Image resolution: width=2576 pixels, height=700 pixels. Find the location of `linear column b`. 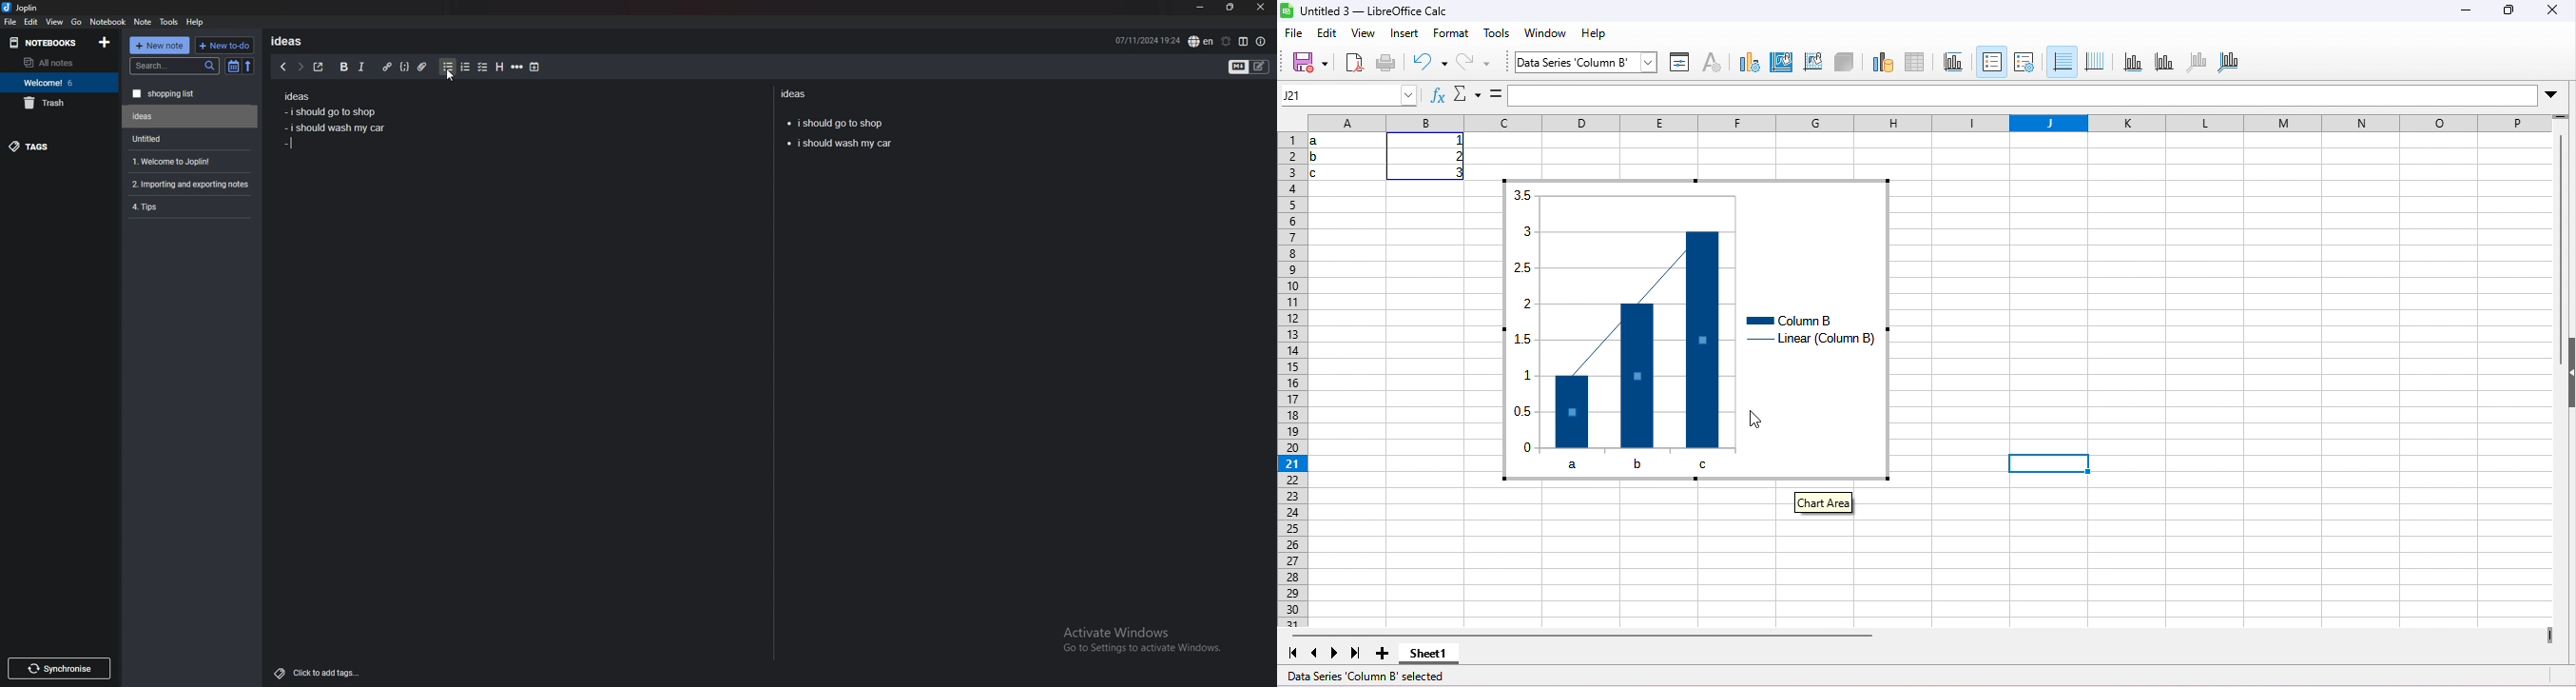

linear column b is located at coordinates (1814, 339).